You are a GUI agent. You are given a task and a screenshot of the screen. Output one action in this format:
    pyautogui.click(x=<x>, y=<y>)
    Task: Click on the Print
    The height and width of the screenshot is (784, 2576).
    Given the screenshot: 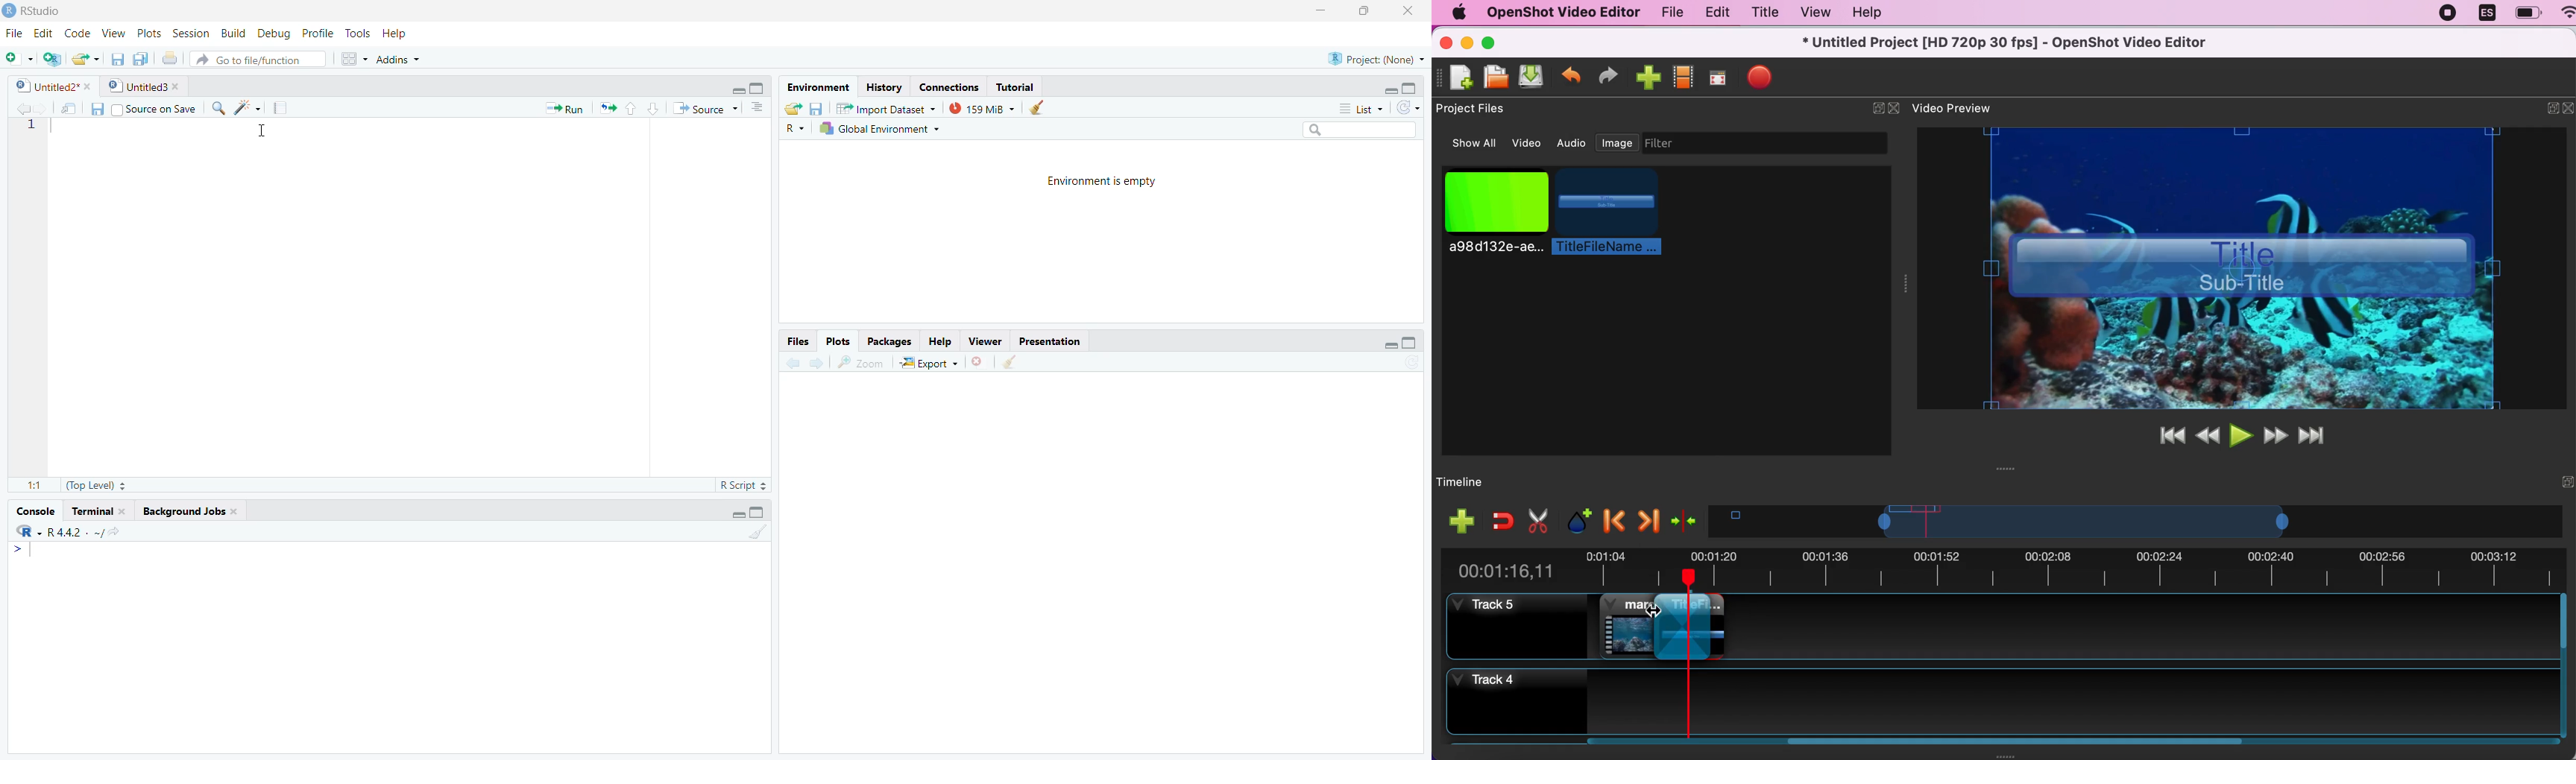 What is the action you would take?
    pyautogui.click(x=169, y=59)
    